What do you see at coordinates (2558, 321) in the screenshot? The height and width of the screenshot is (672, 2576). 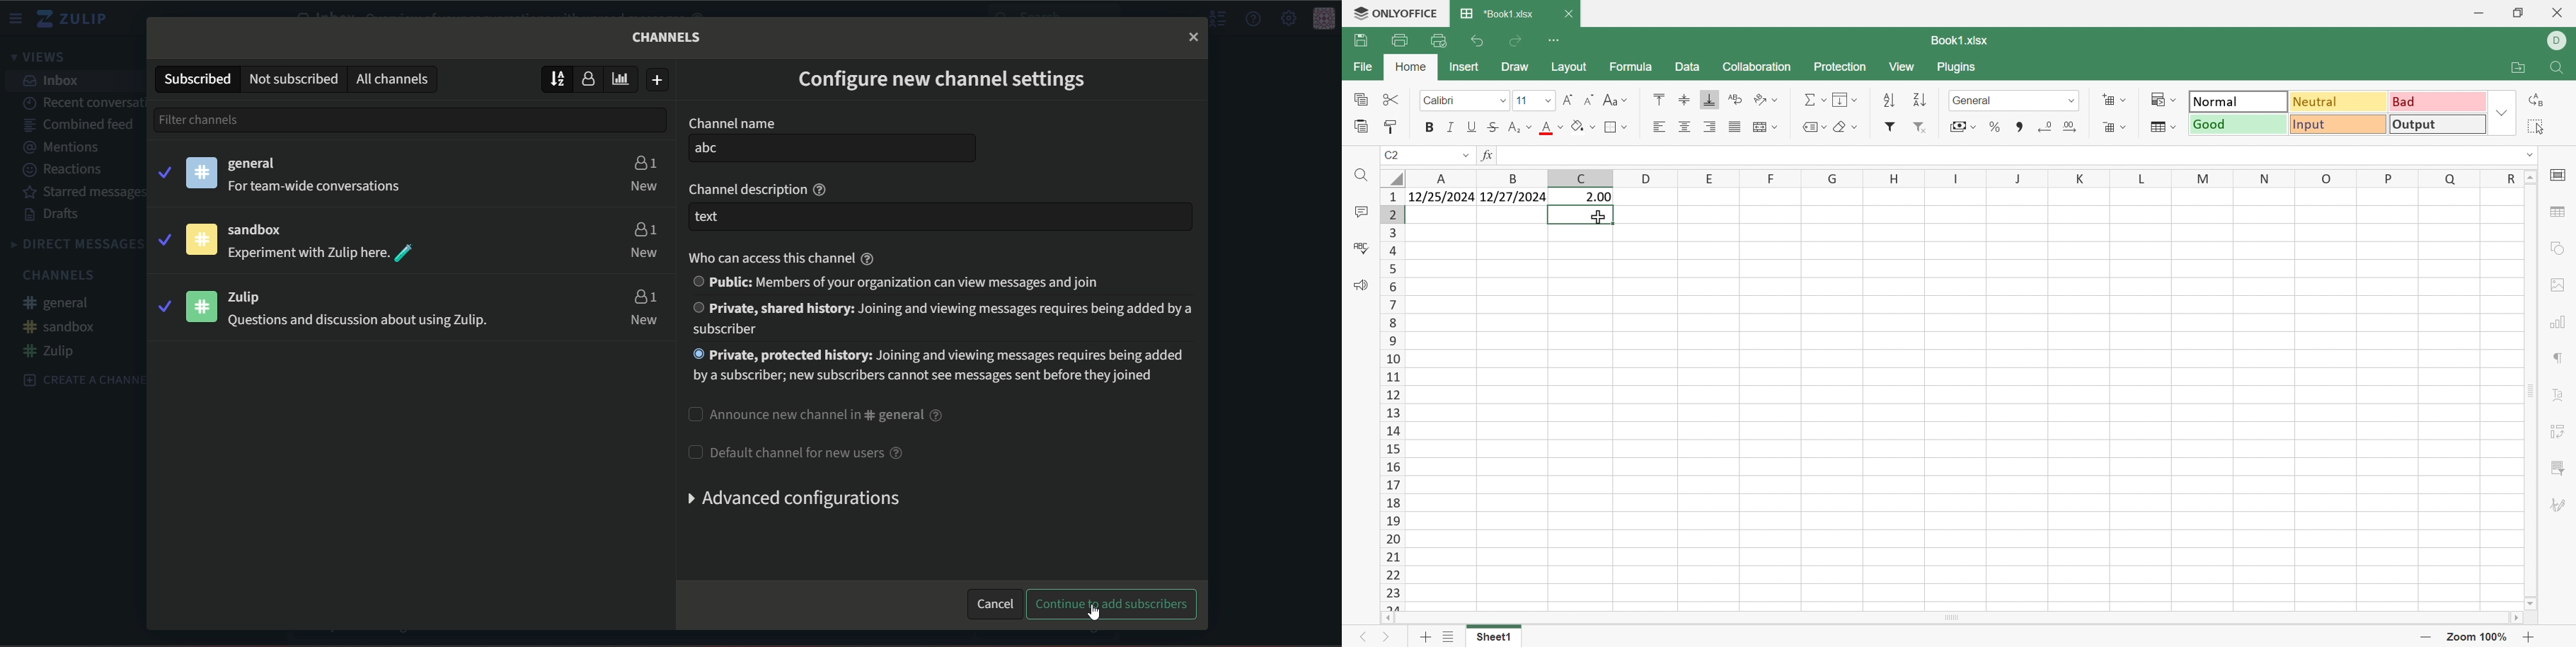 I see `Chart settings` at bounding box center [2558, 321].